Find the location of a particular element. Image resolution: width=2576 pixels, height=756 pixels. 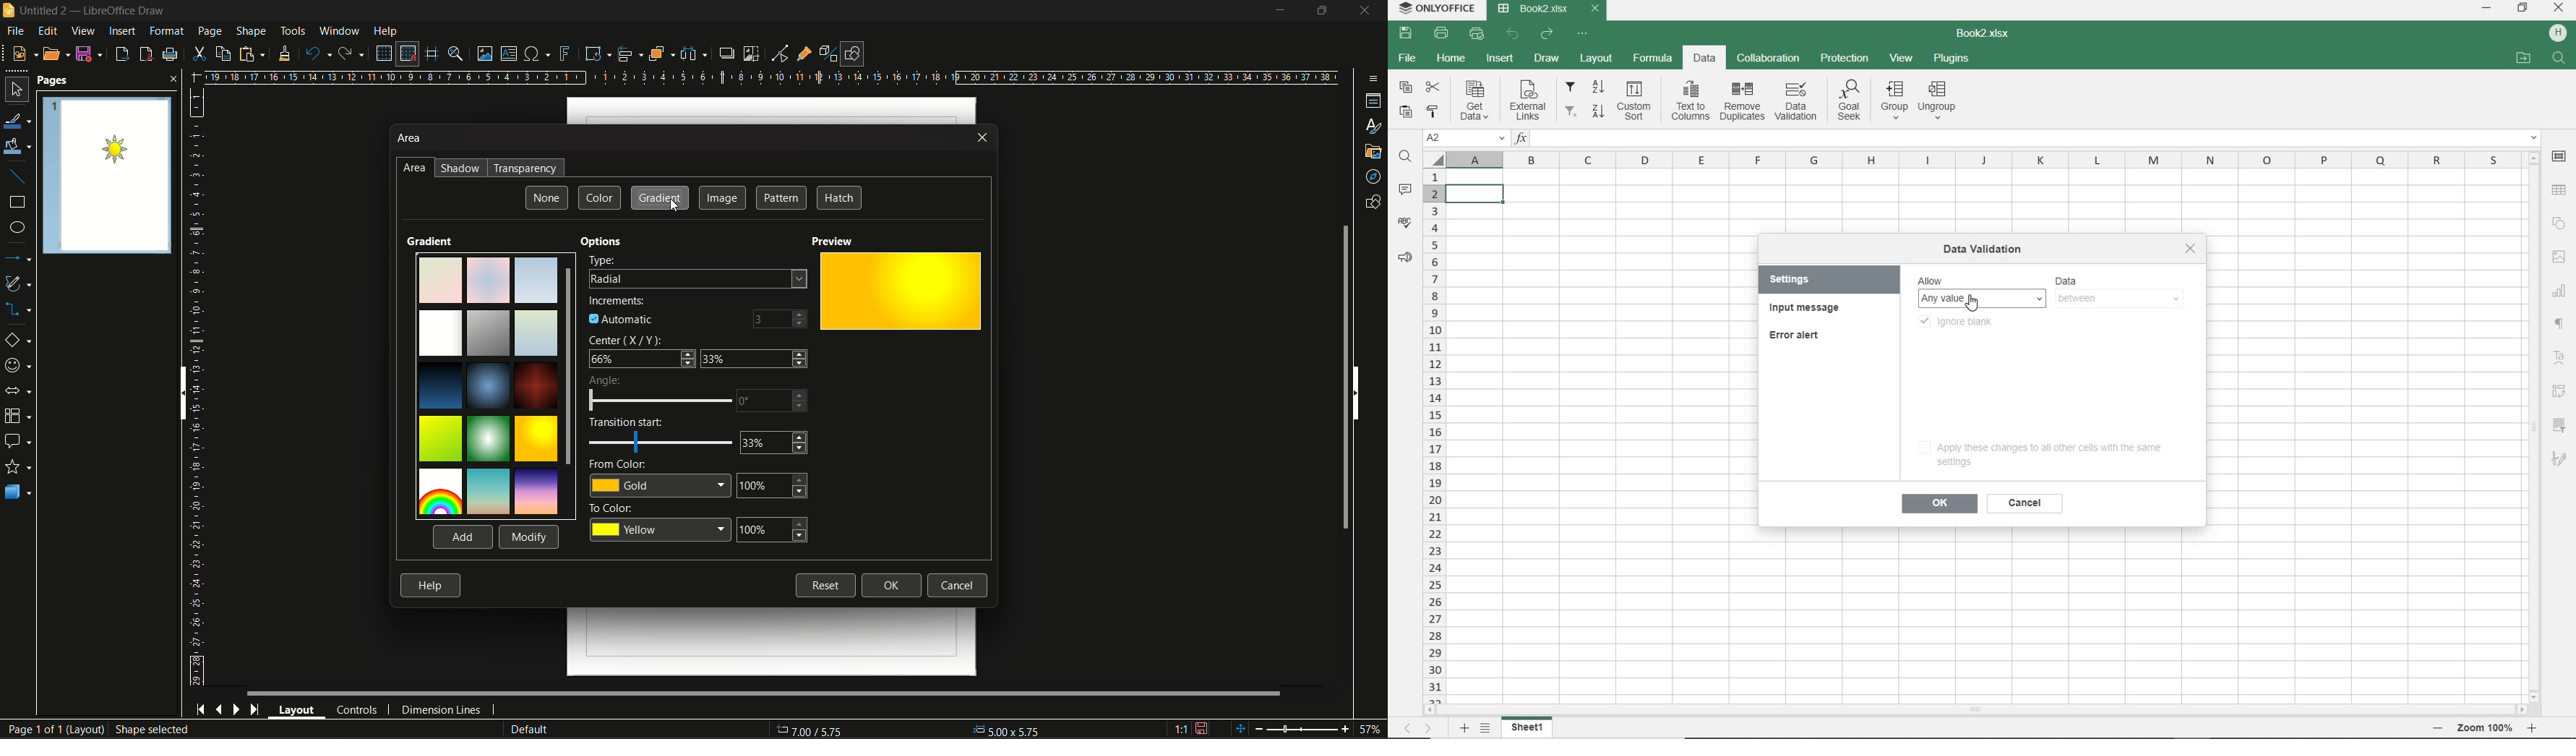

Reset is located at coordinates (825, 586).